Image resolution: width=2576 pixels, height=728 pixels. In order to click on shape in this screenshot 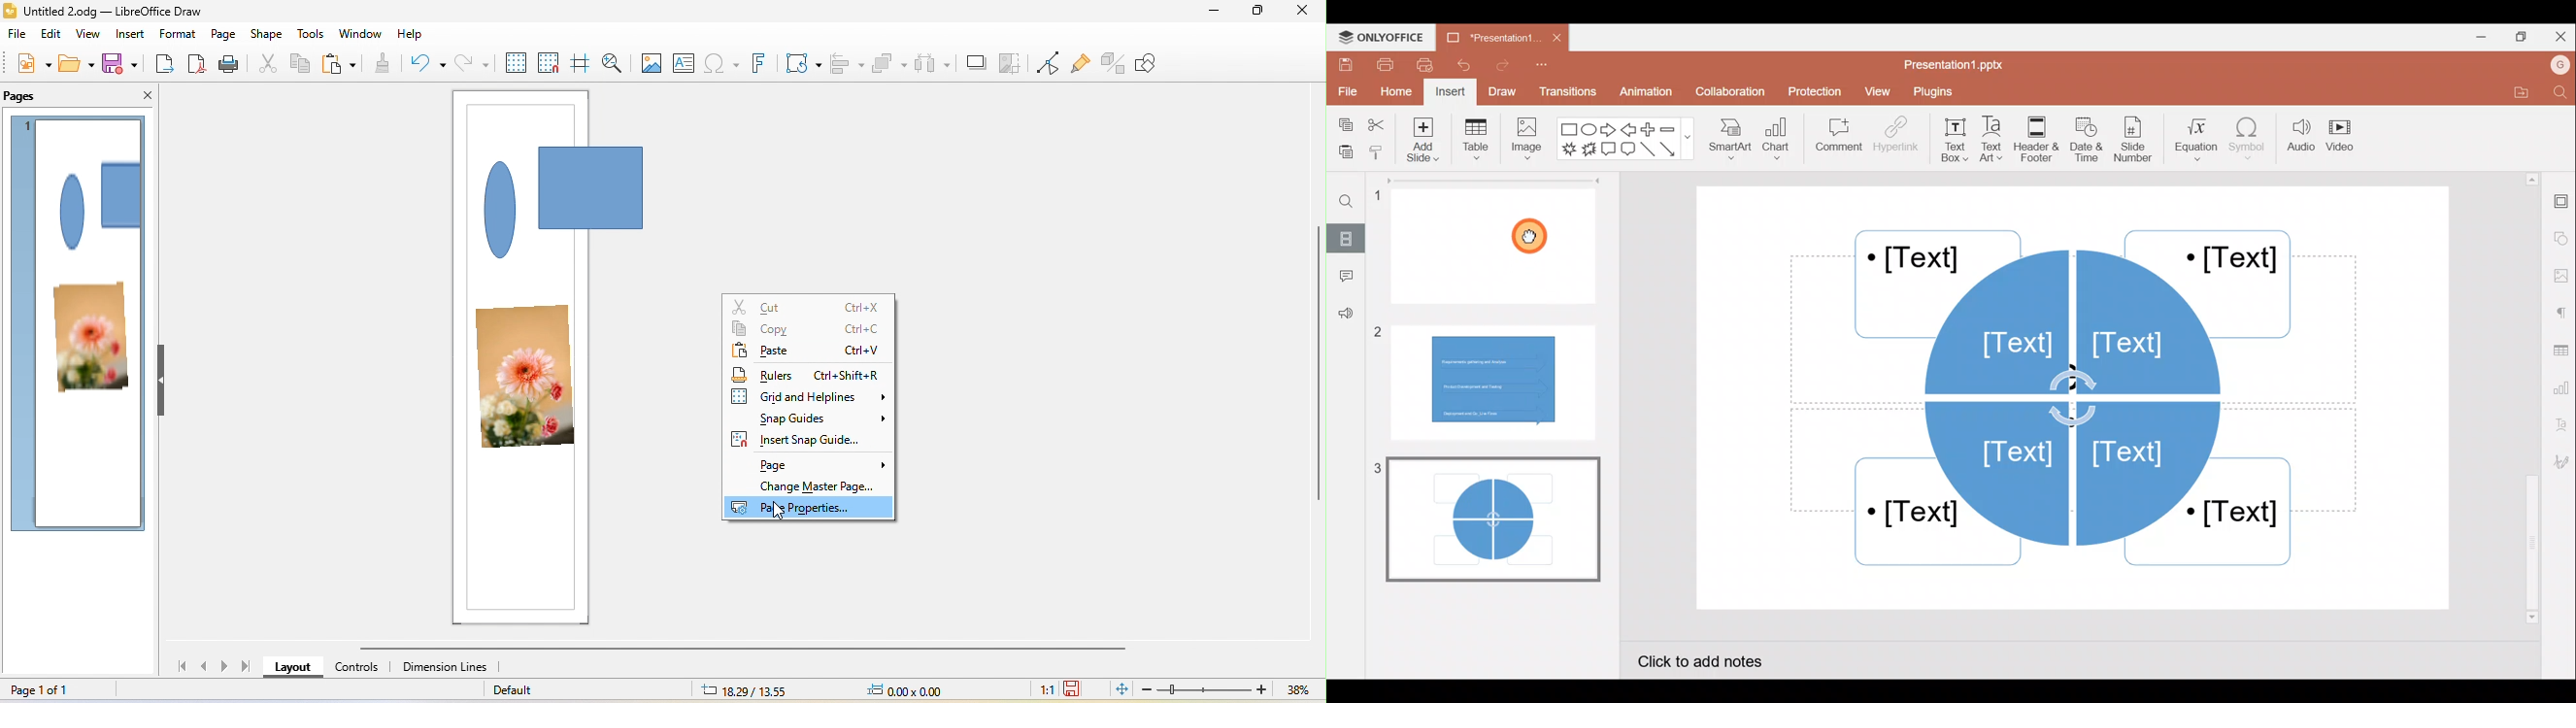, I will do `click(269, 34)`.